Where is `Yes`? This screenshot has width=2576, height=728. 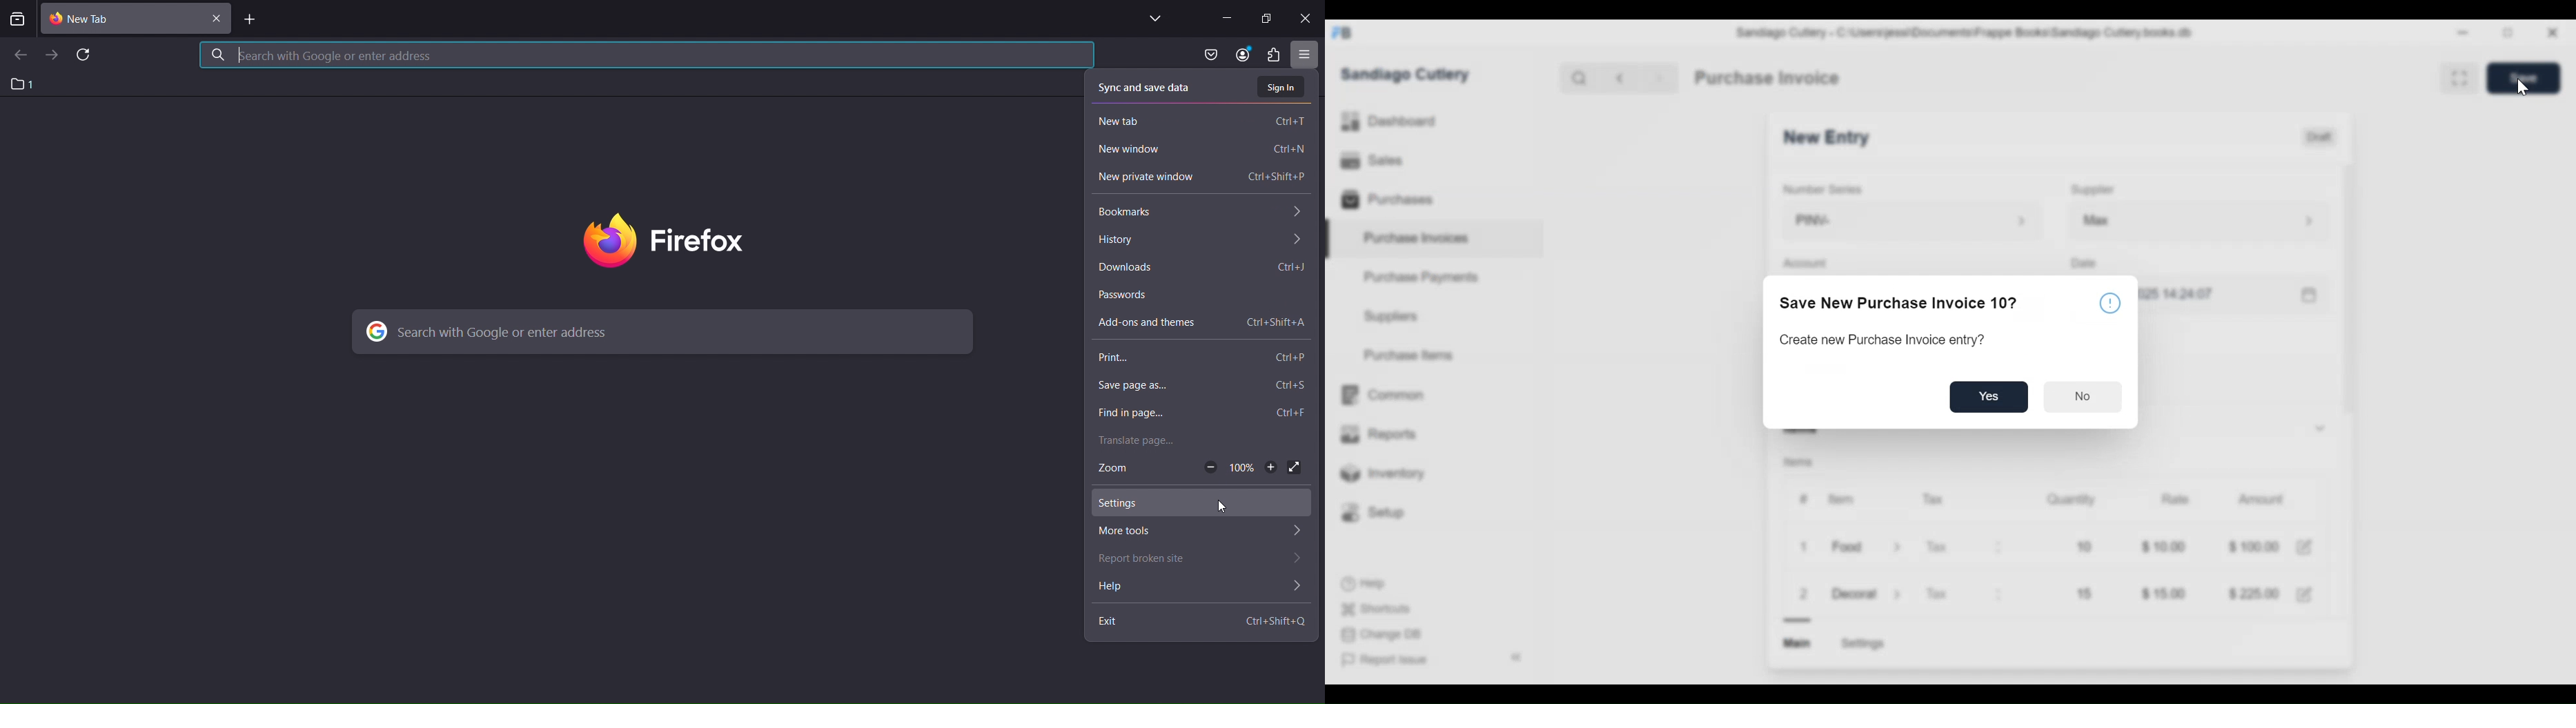
Yes is located at coordinates (1990, 398).